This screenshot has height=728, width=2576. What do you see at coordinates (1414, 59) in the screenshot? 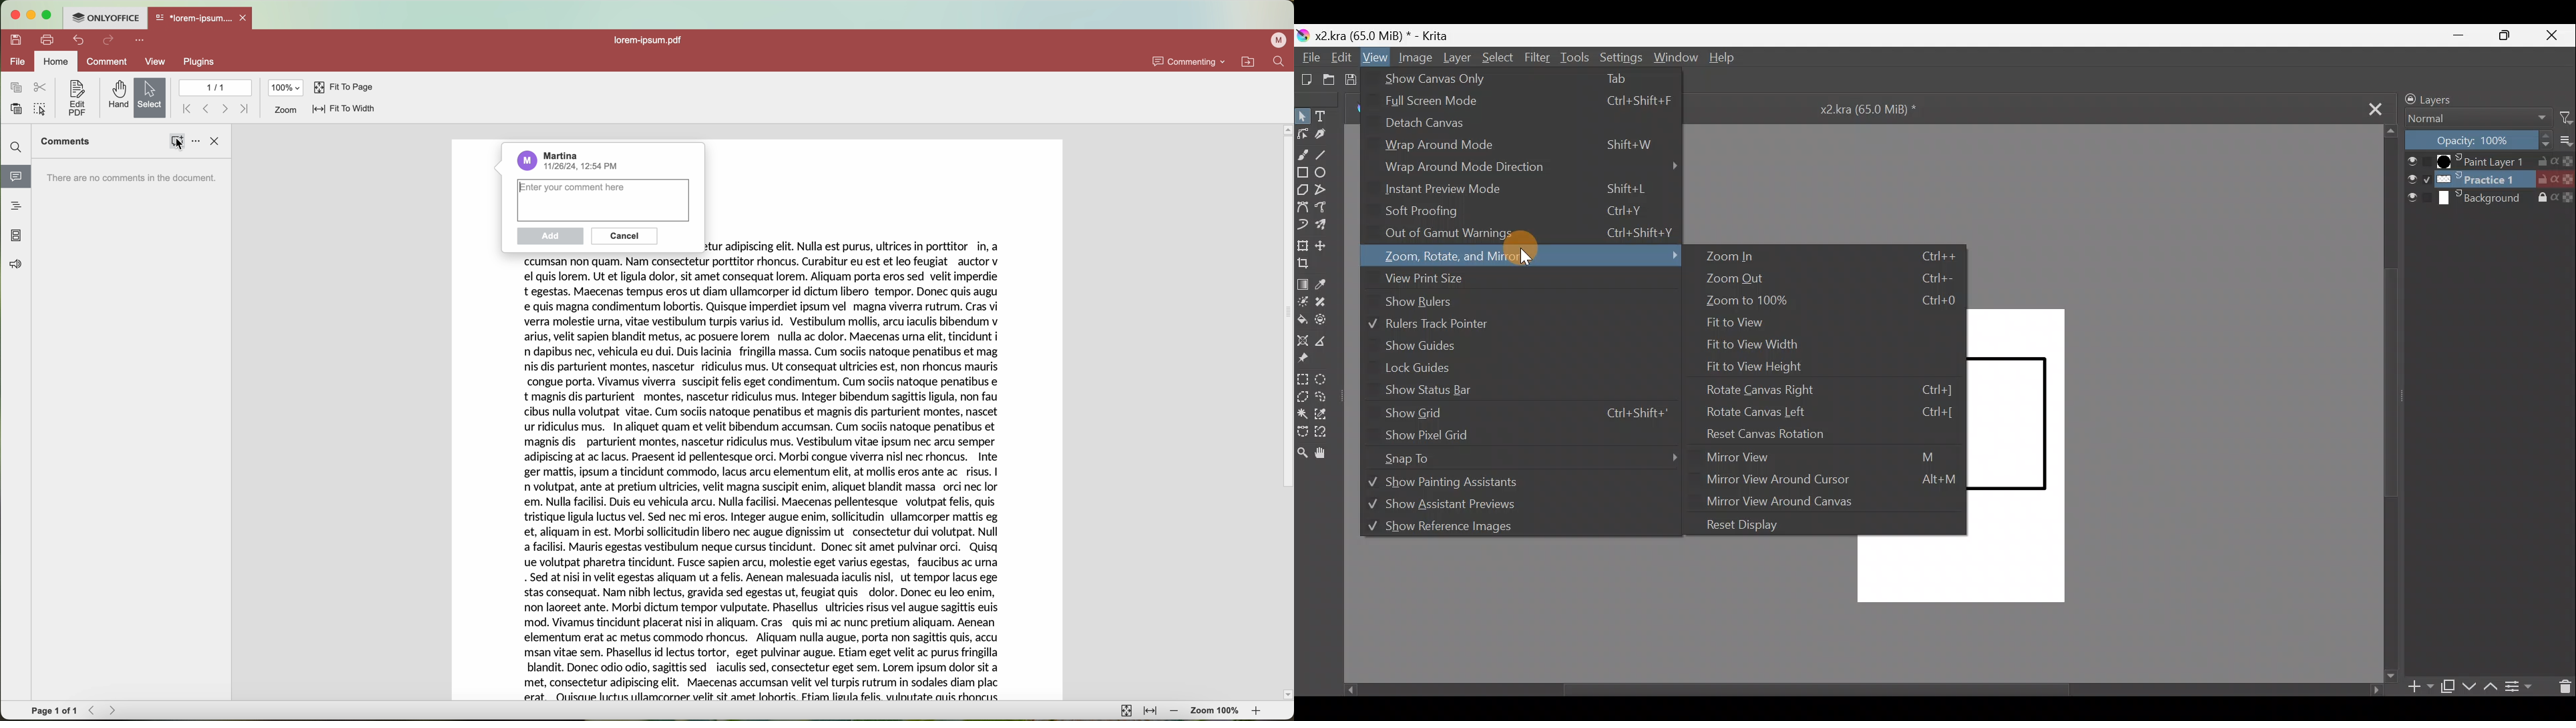
I see `Image` at bounding box center [1414, 59].